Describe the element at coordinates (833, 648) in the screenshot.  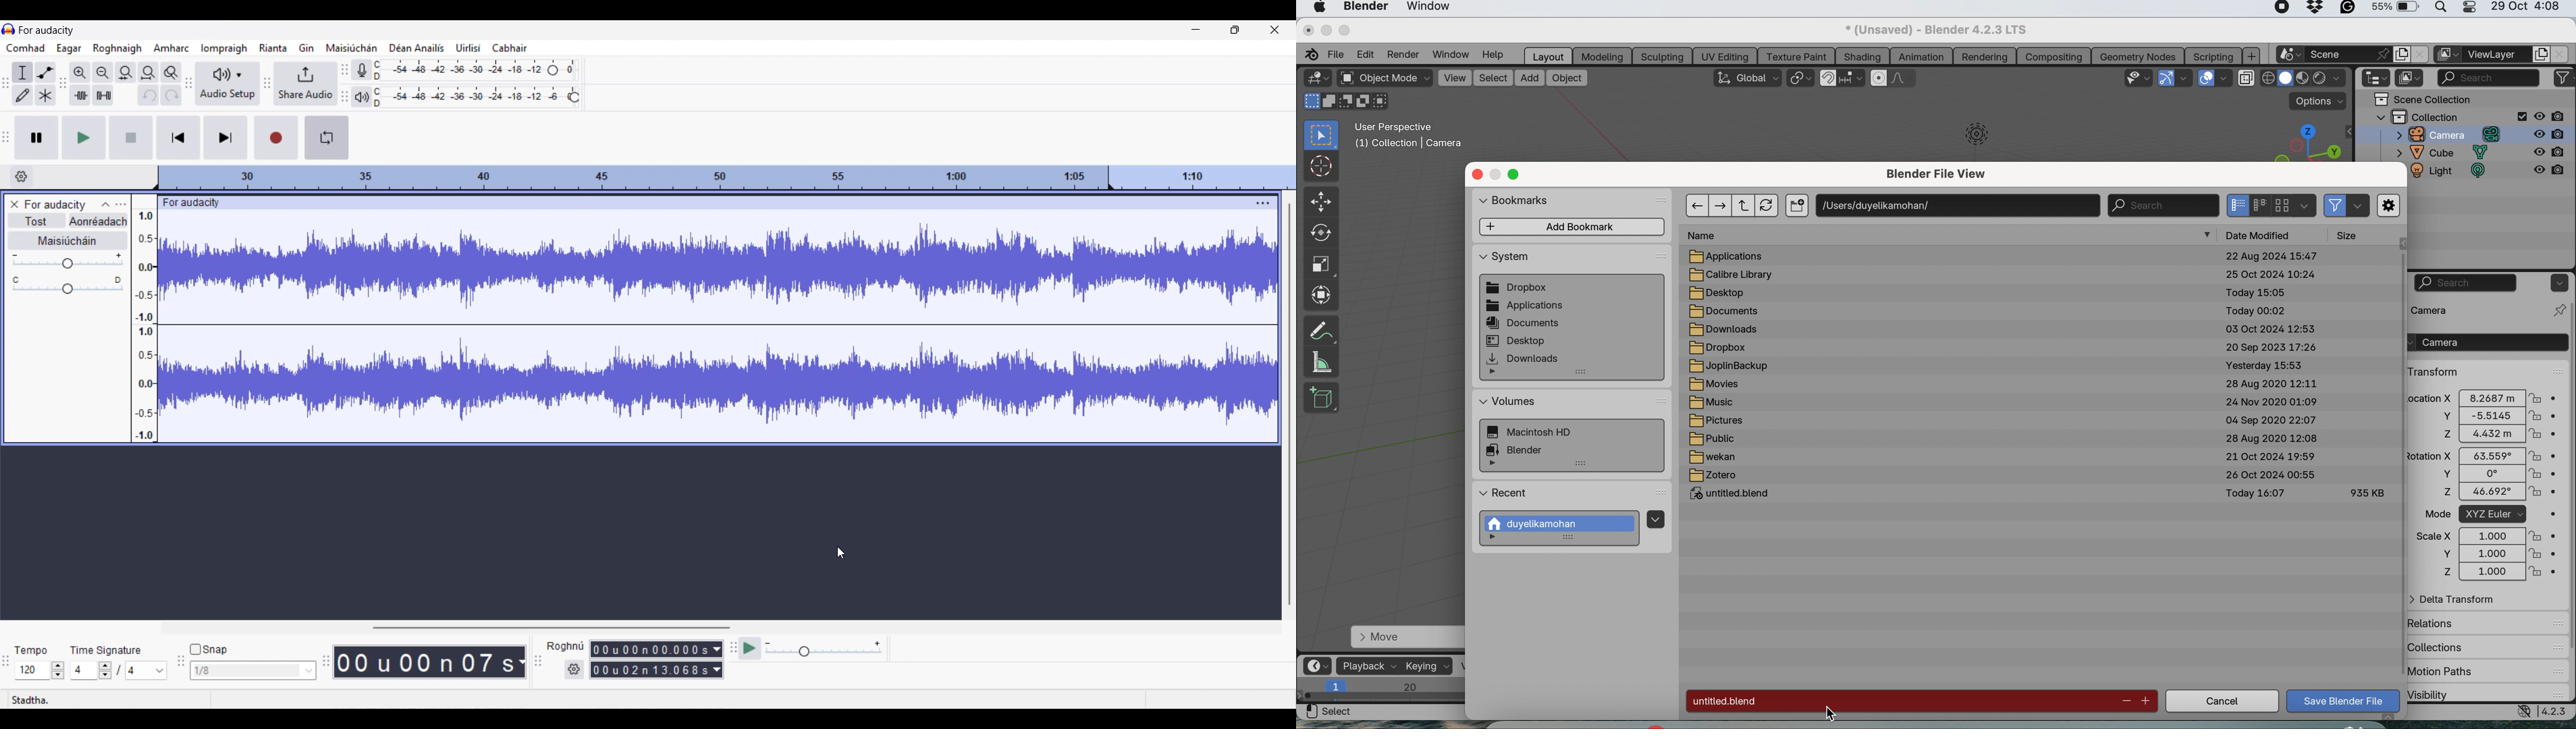
I see `Playback speed scale` at that location.